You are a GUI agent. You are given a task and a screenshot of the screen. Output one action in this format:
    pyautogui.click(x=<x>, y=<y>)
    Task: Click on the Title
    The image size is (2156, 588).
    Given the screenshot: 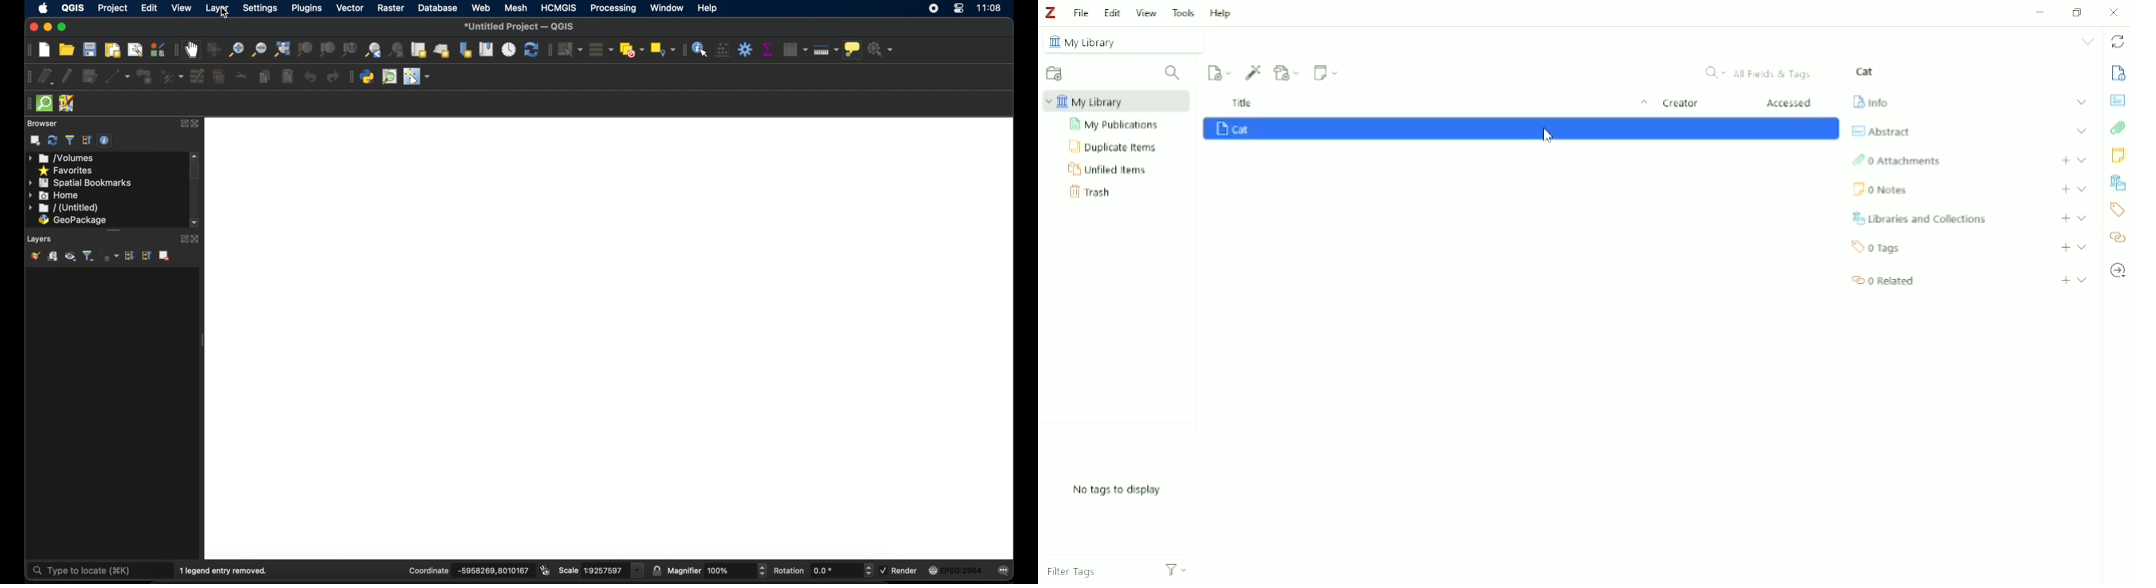 What is the action you would take?
    pyautogui.click(x=1442, y=104)
    